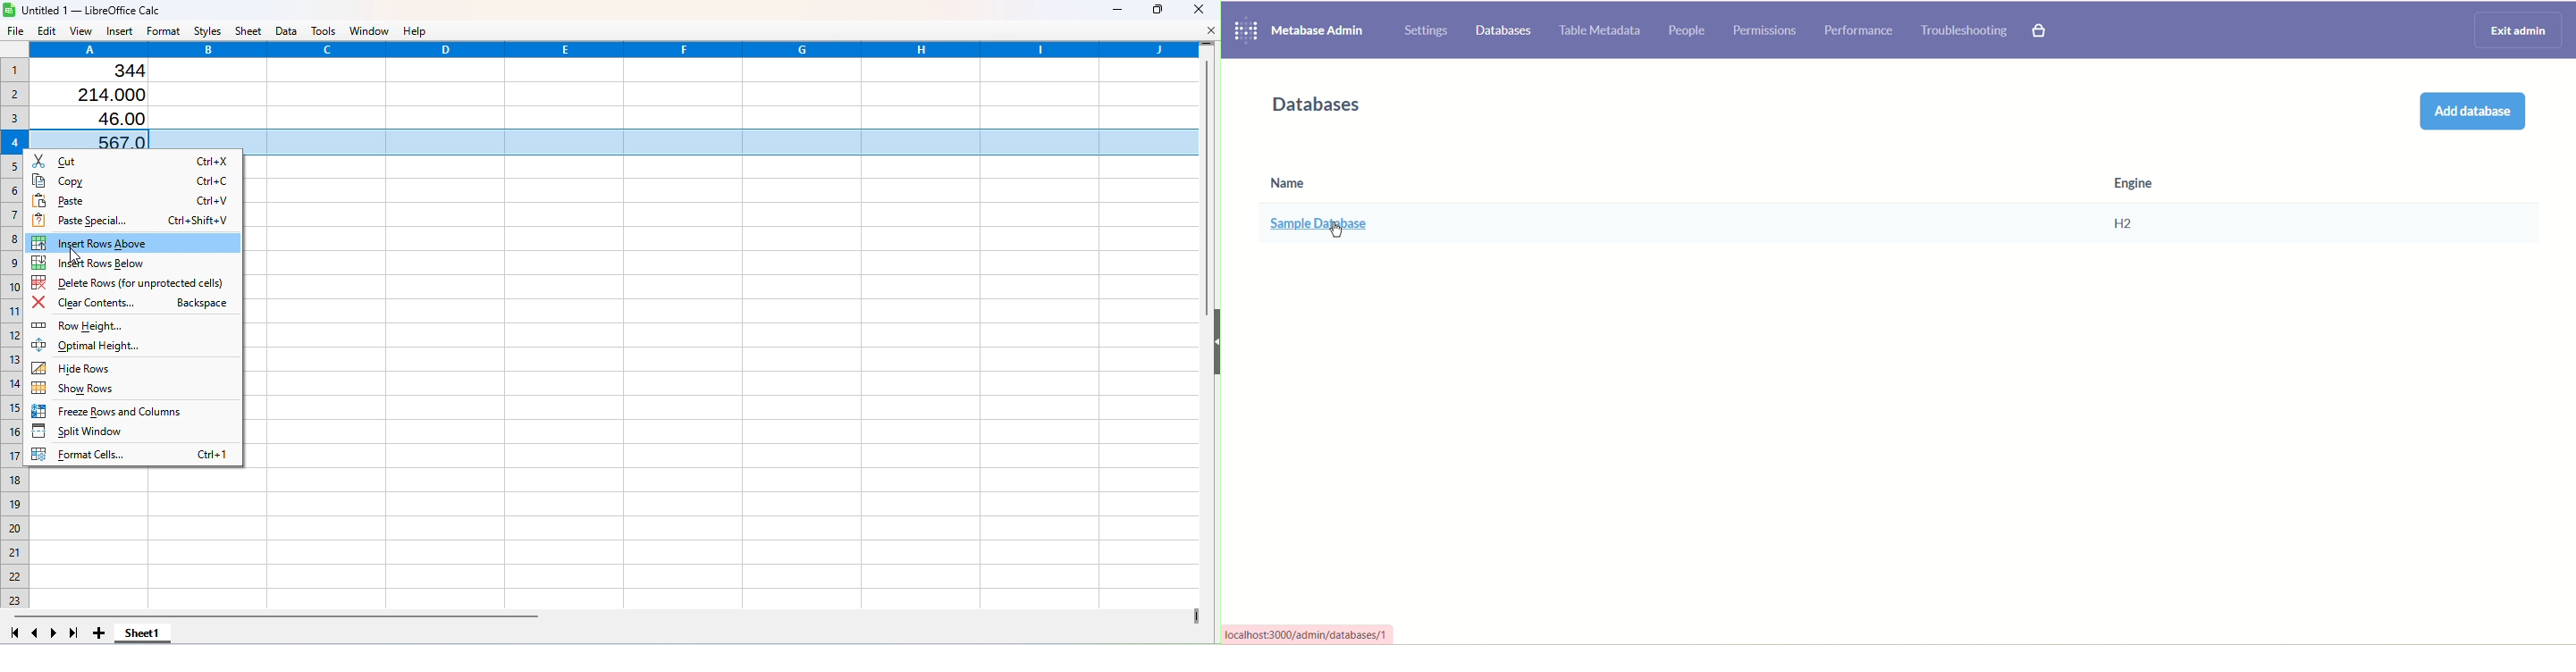 The image size is (2576, 672). I want to click on 46.00, so click(114, 120).